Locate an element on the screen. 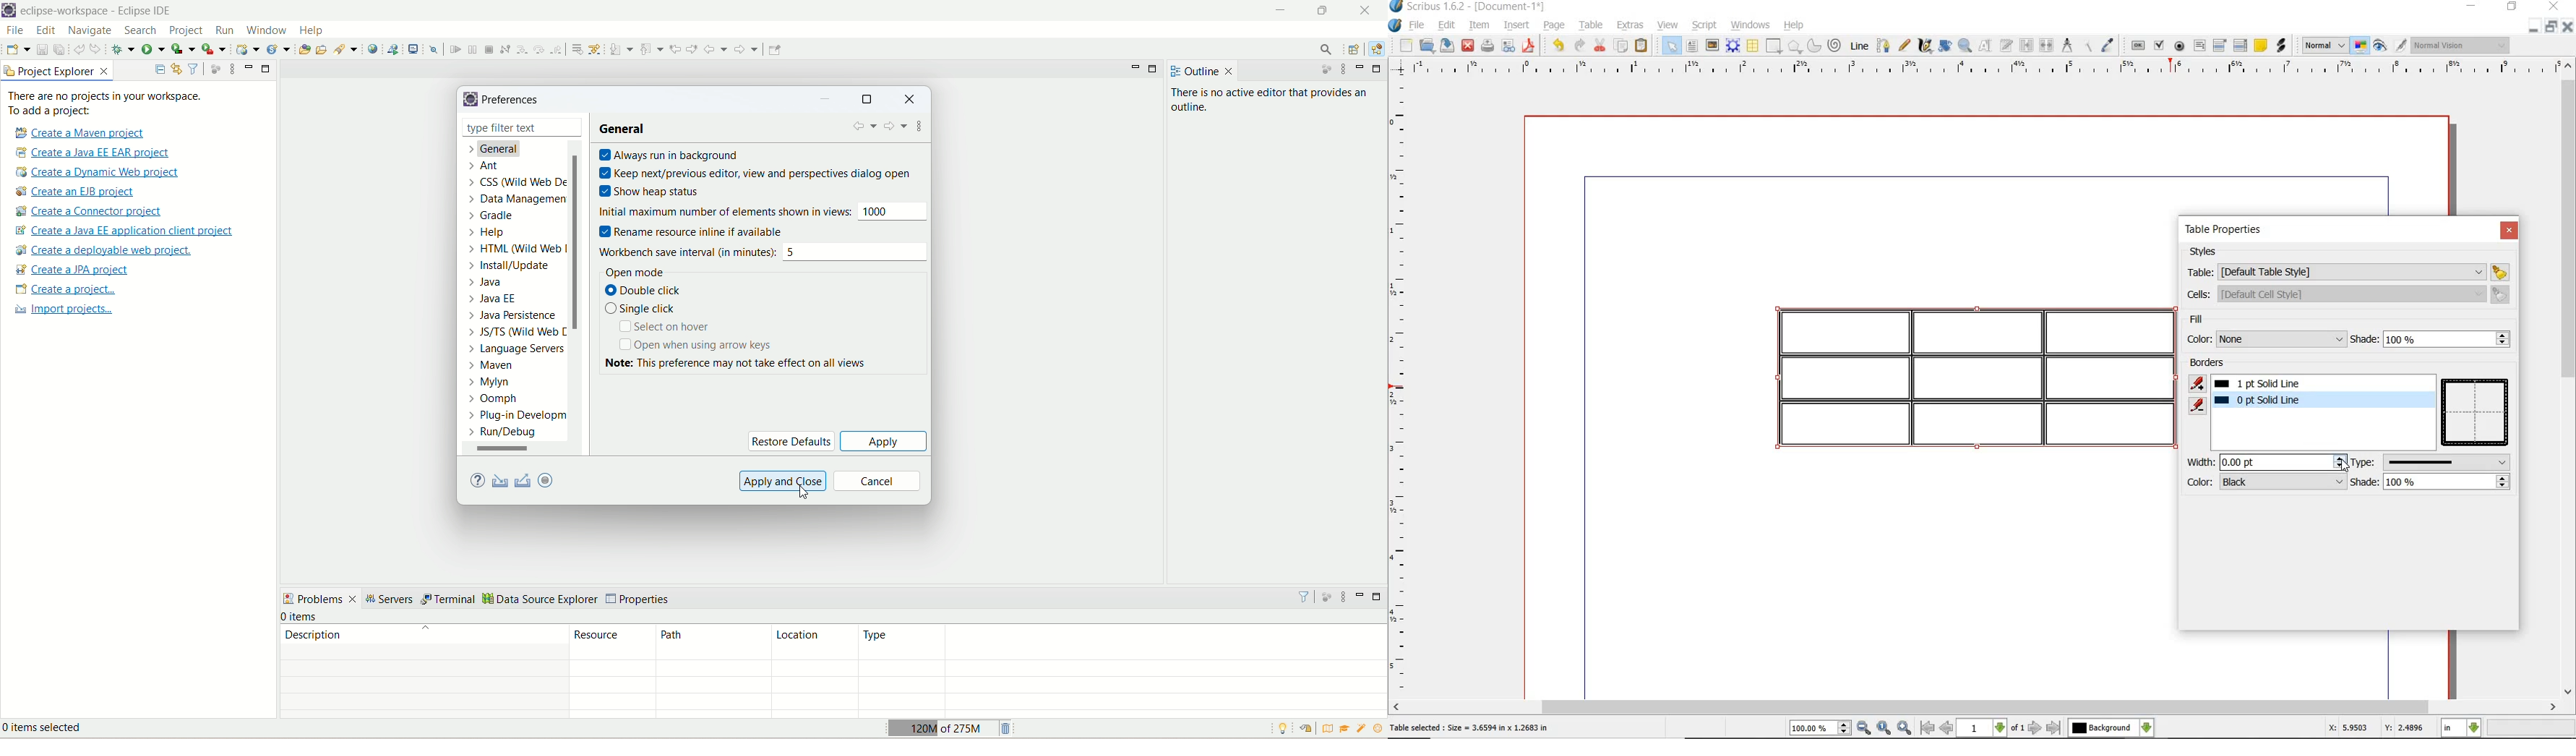 Image resolution: width=2576 pixels, height=756 pixels. view menu is located at coordinates (228, 70).